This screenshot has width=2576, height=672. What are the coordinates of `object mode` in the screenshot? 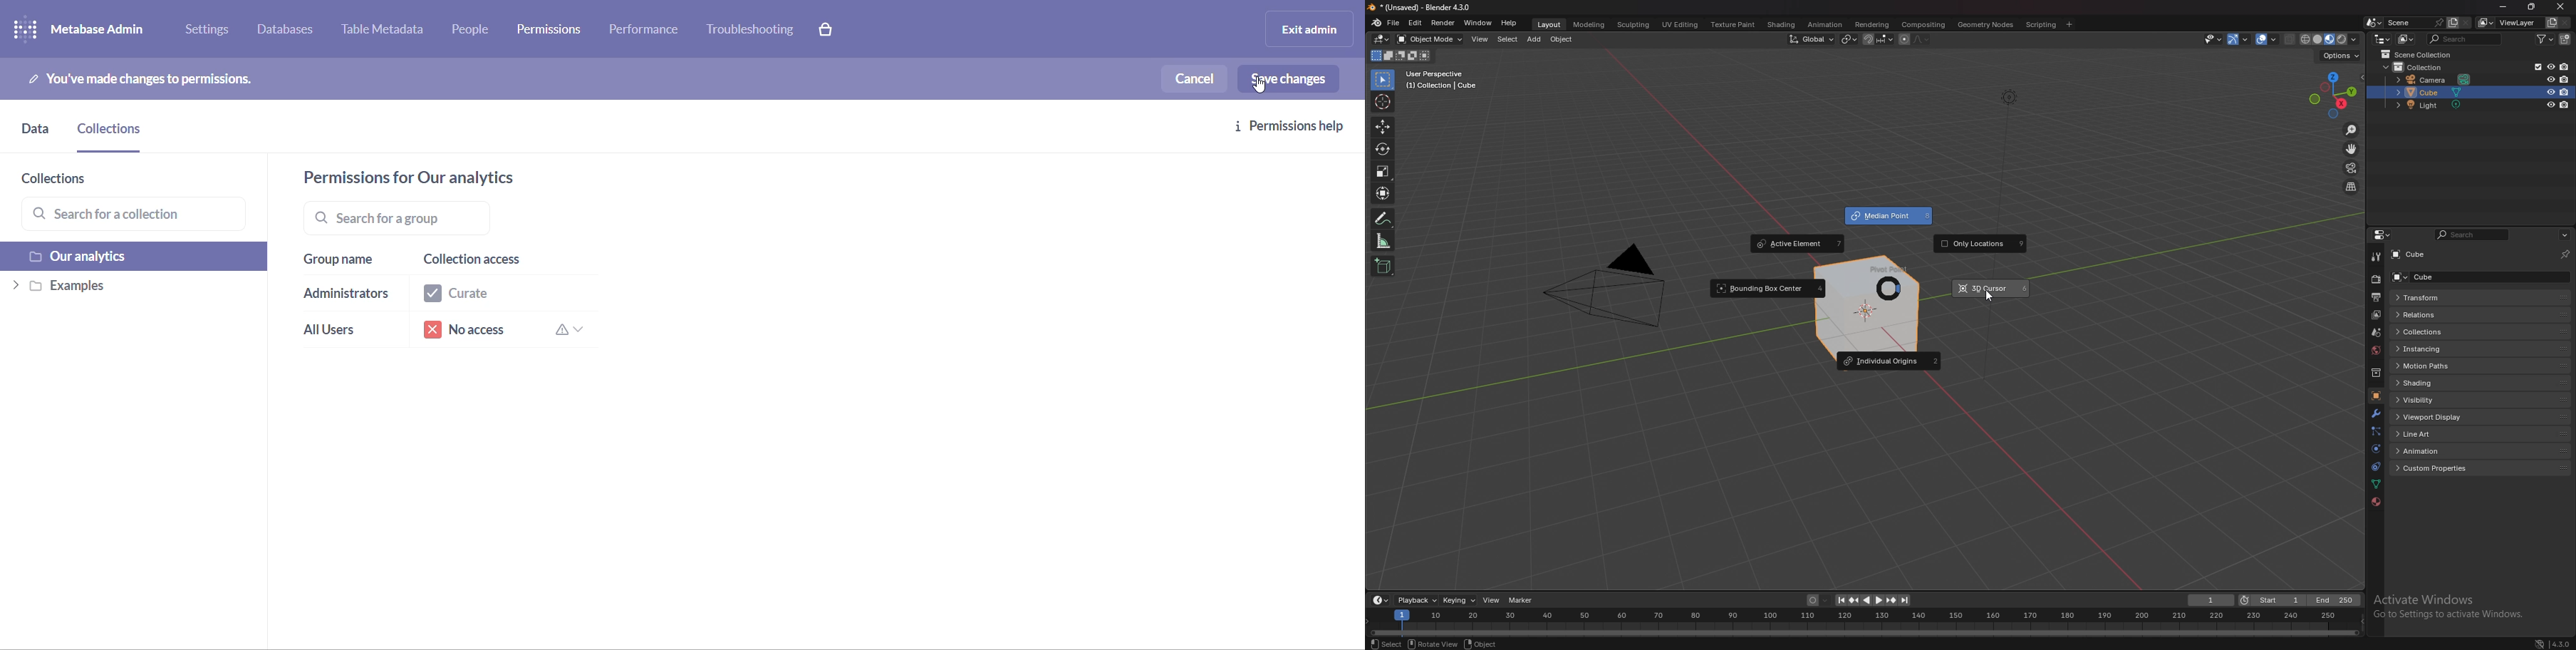 It's located at (1431, 38).